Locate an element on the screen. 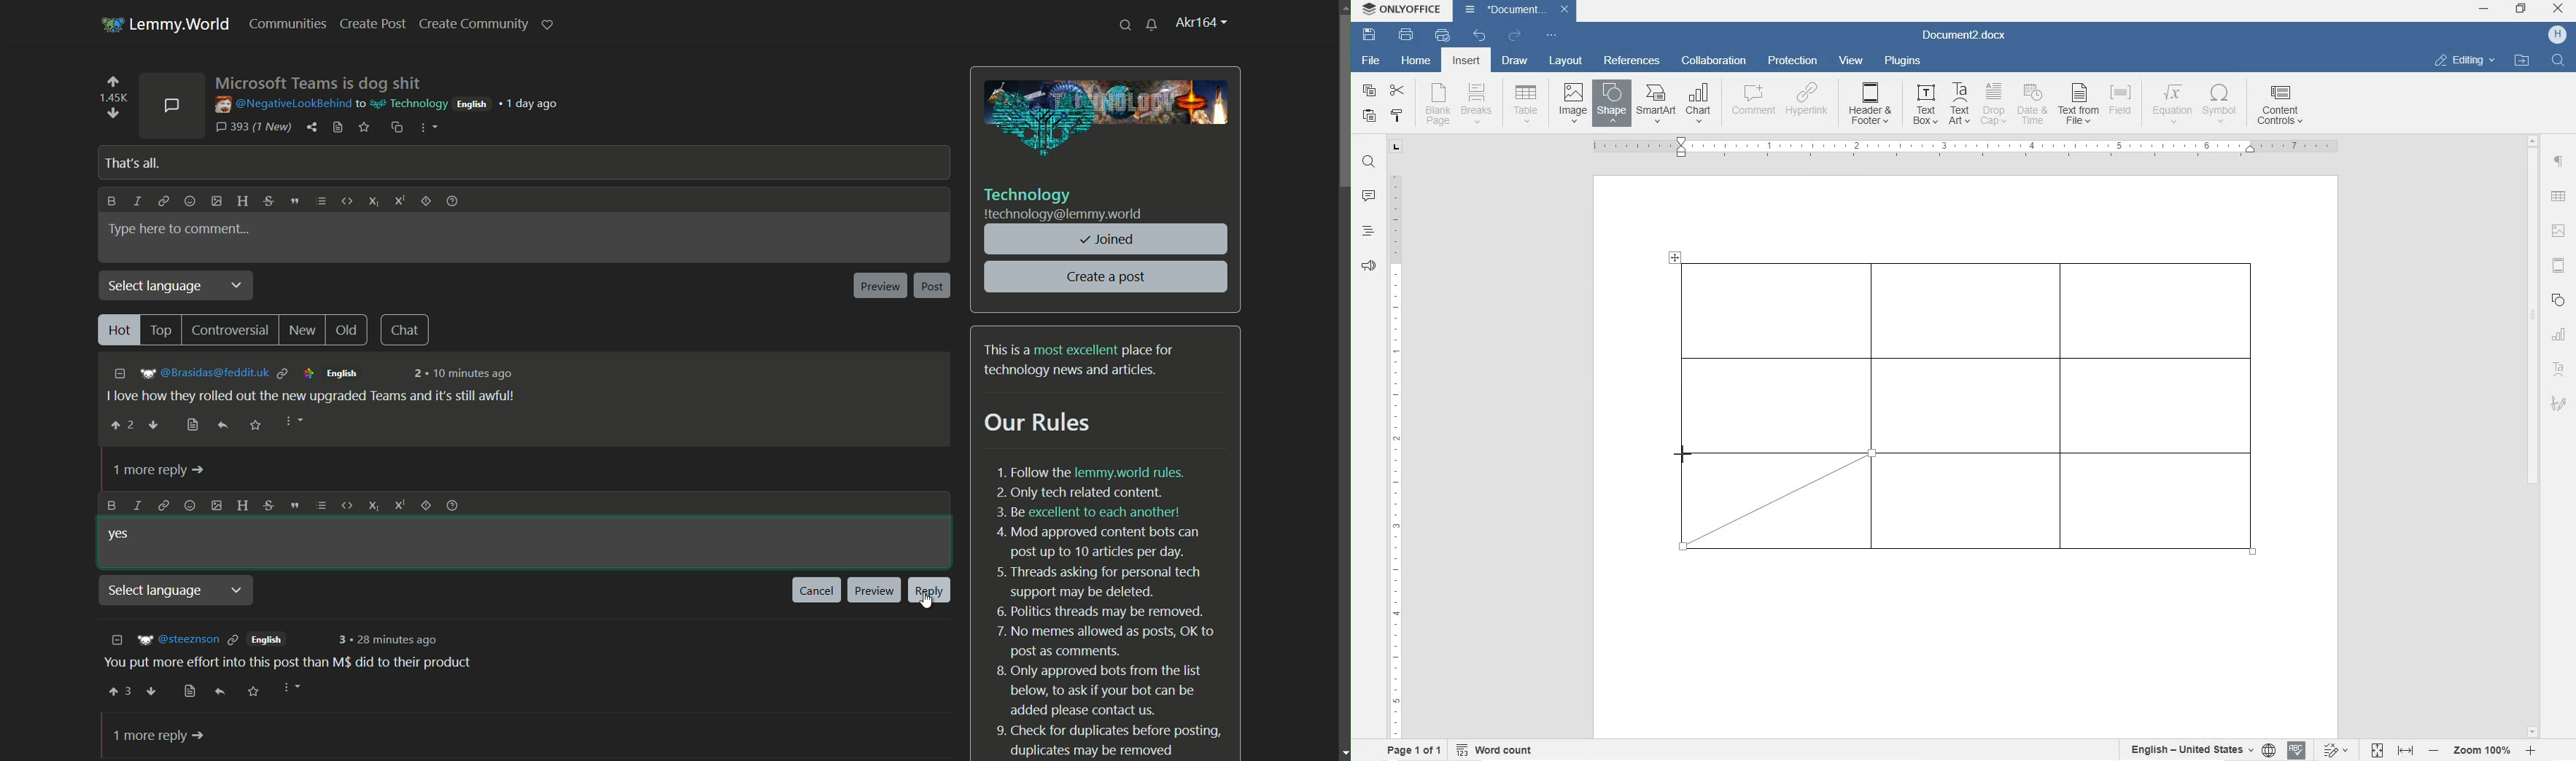 Image resolution: width=2576 pixels, height=784 pixels. HYPERLINK is located at coordinates (1807, 104).